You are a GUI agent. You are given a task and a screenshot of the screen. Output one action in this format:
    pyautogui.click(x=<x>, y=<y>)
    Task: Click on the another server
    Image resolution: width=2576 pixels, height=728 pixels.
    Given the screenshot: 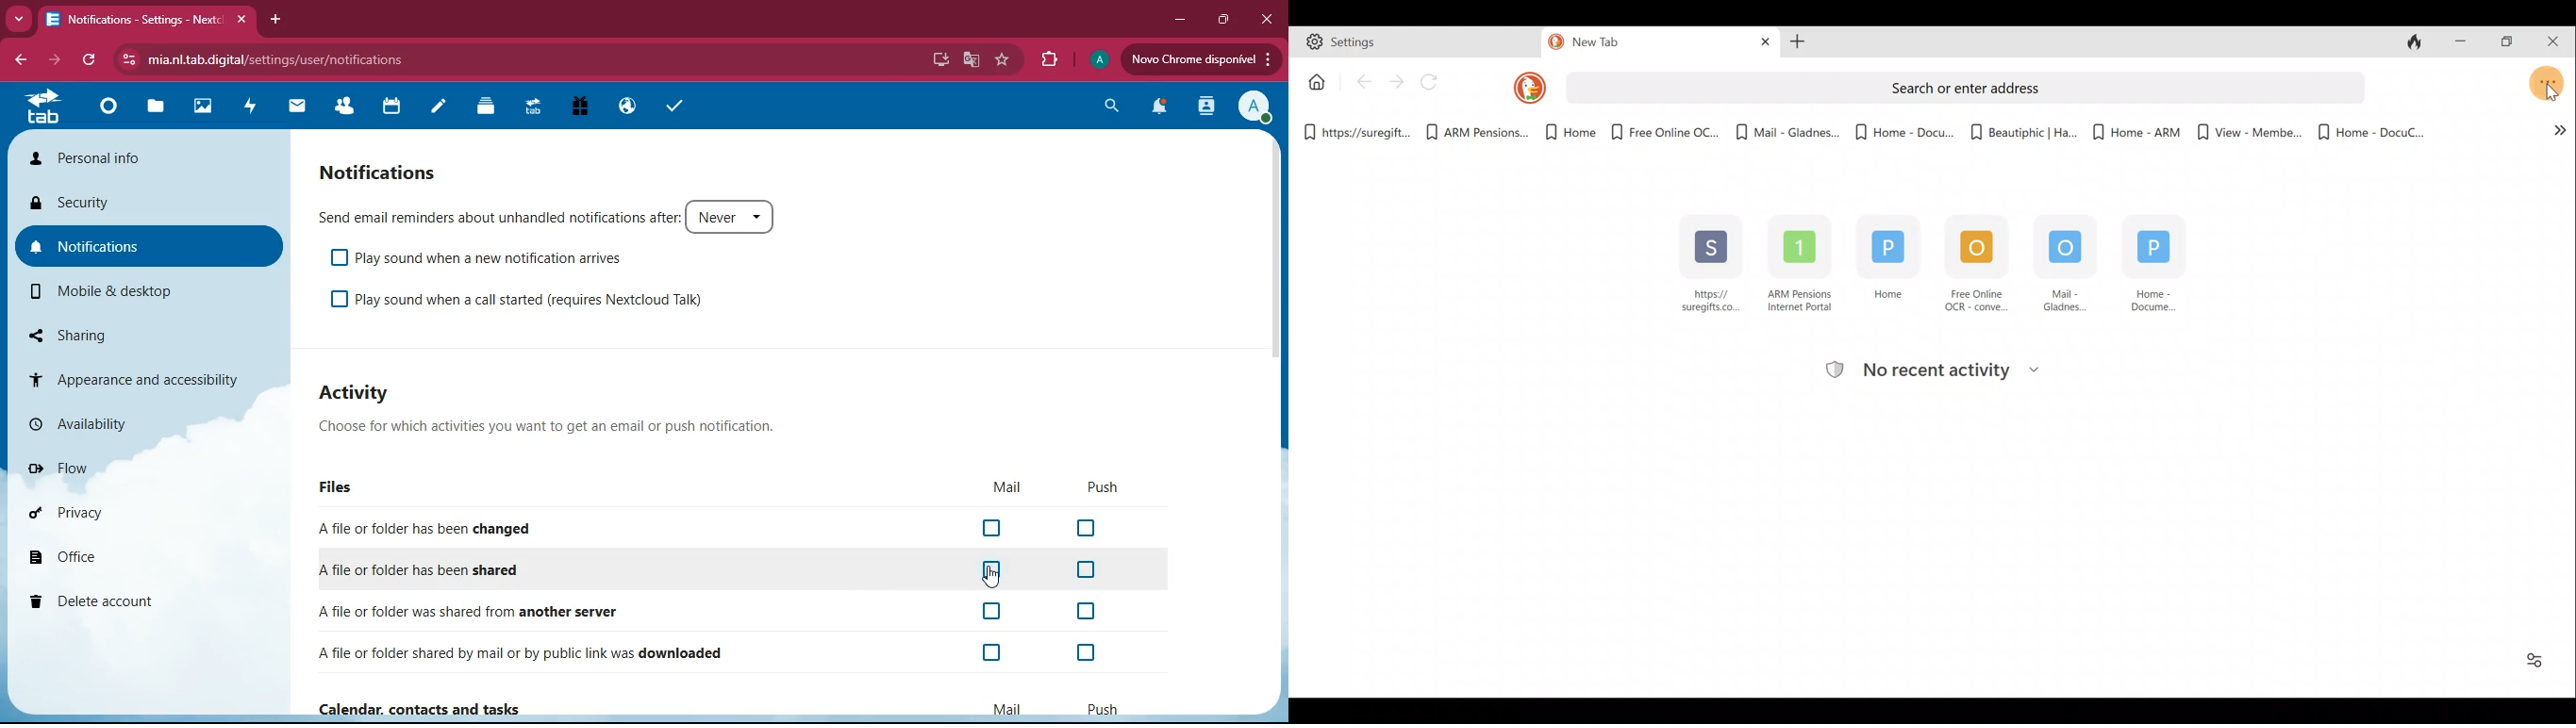 What is the action you would take?
    pyautogui.click(x=482, y=610)
    